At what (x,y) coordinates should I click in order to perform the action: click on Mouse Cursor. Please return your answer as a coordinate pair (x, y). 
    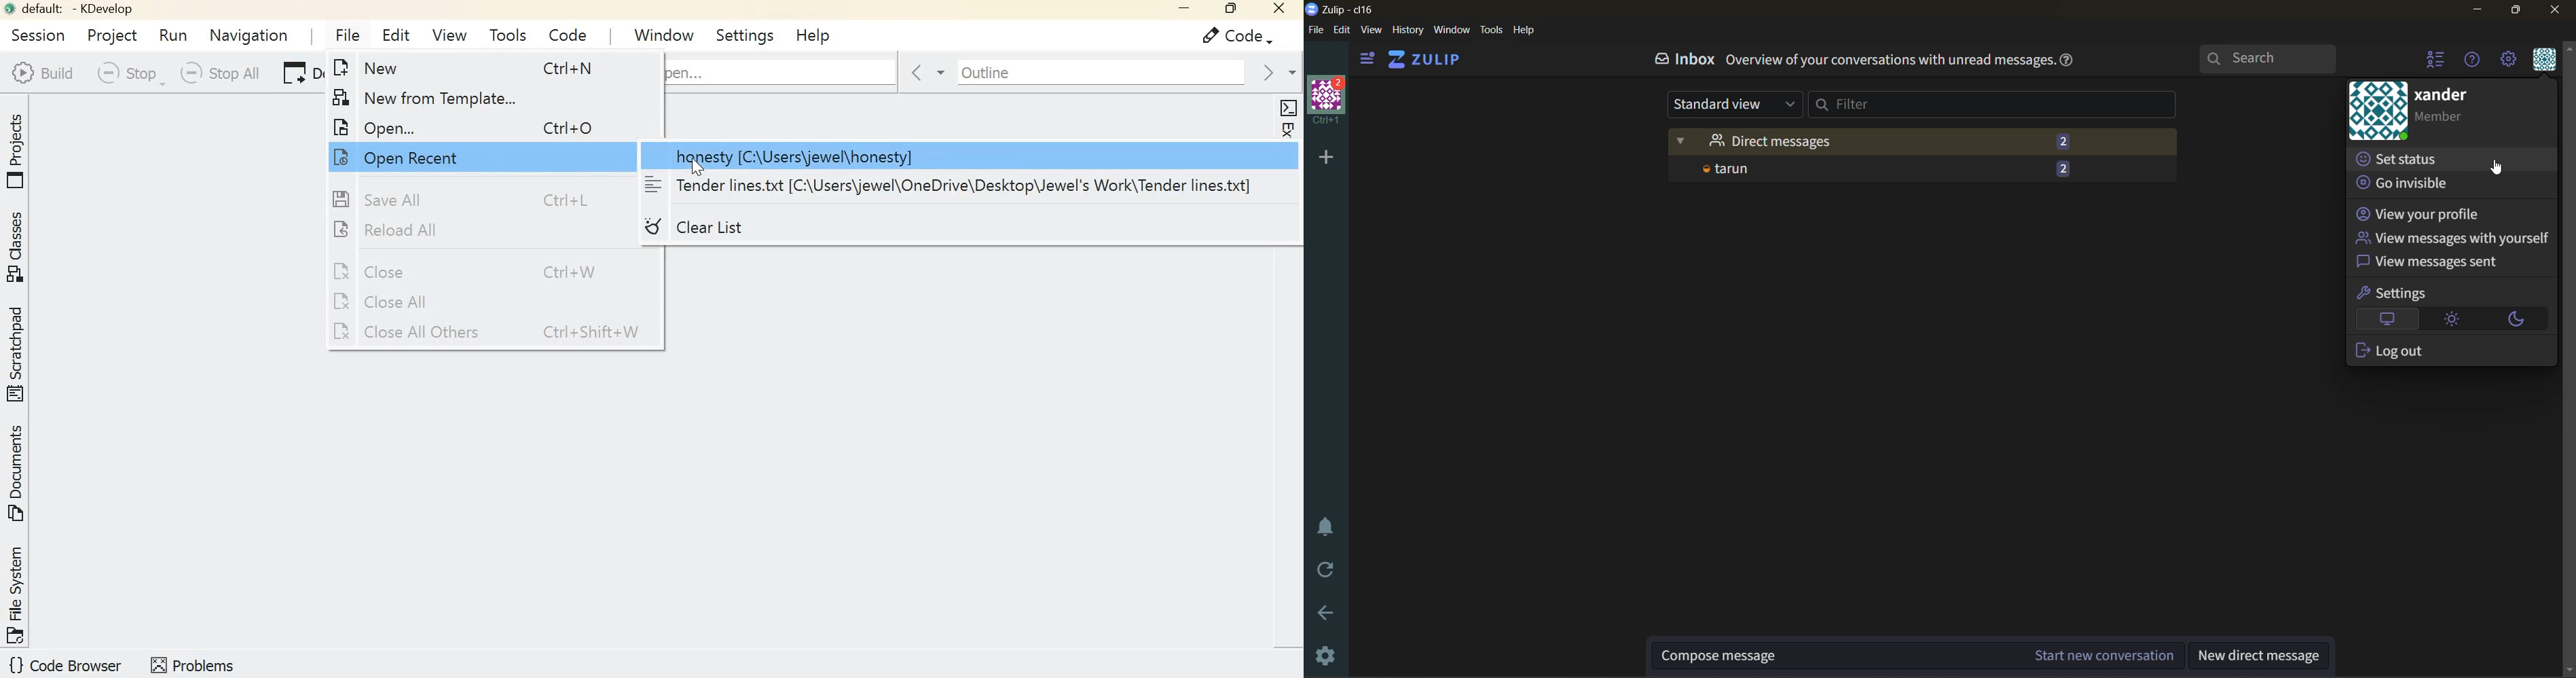
    Looking at the image, I should click on (2498, 170).